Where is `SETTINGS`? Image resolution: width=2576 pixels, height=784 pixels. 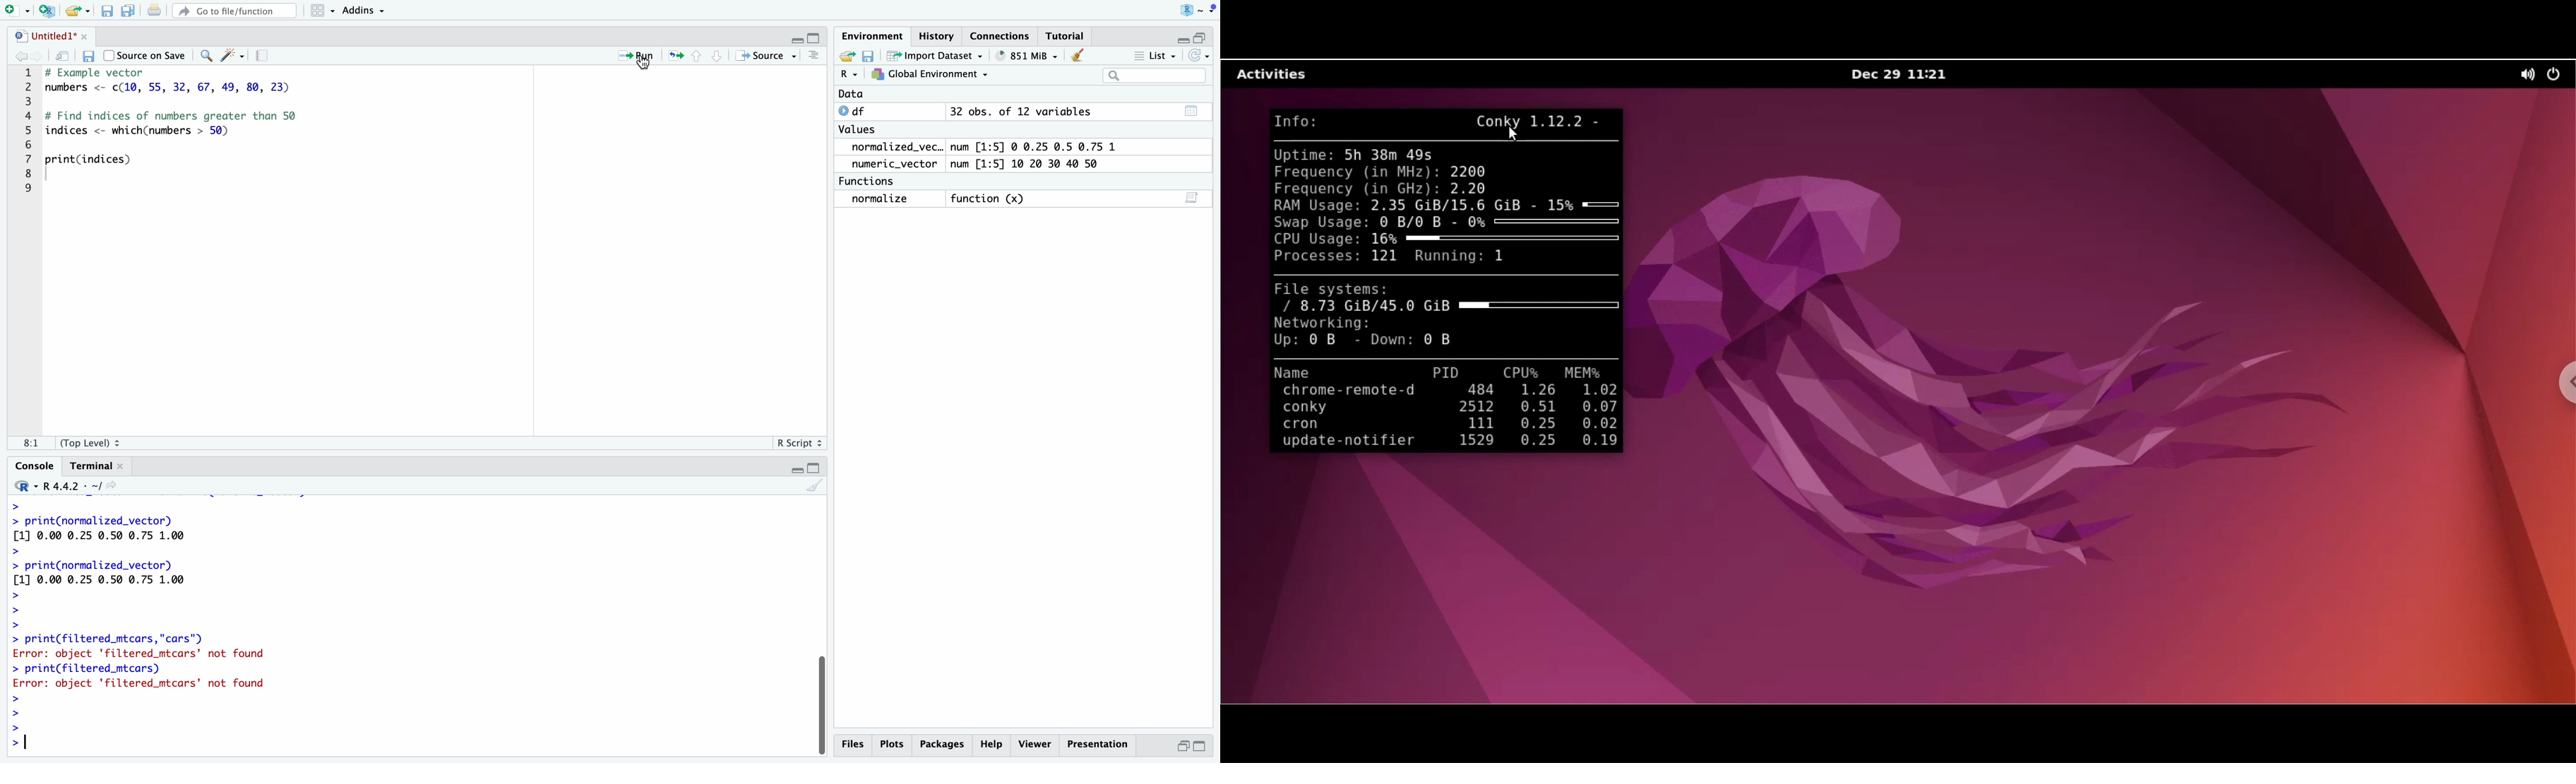 SETTINGS is located at coordinates (265, 57).